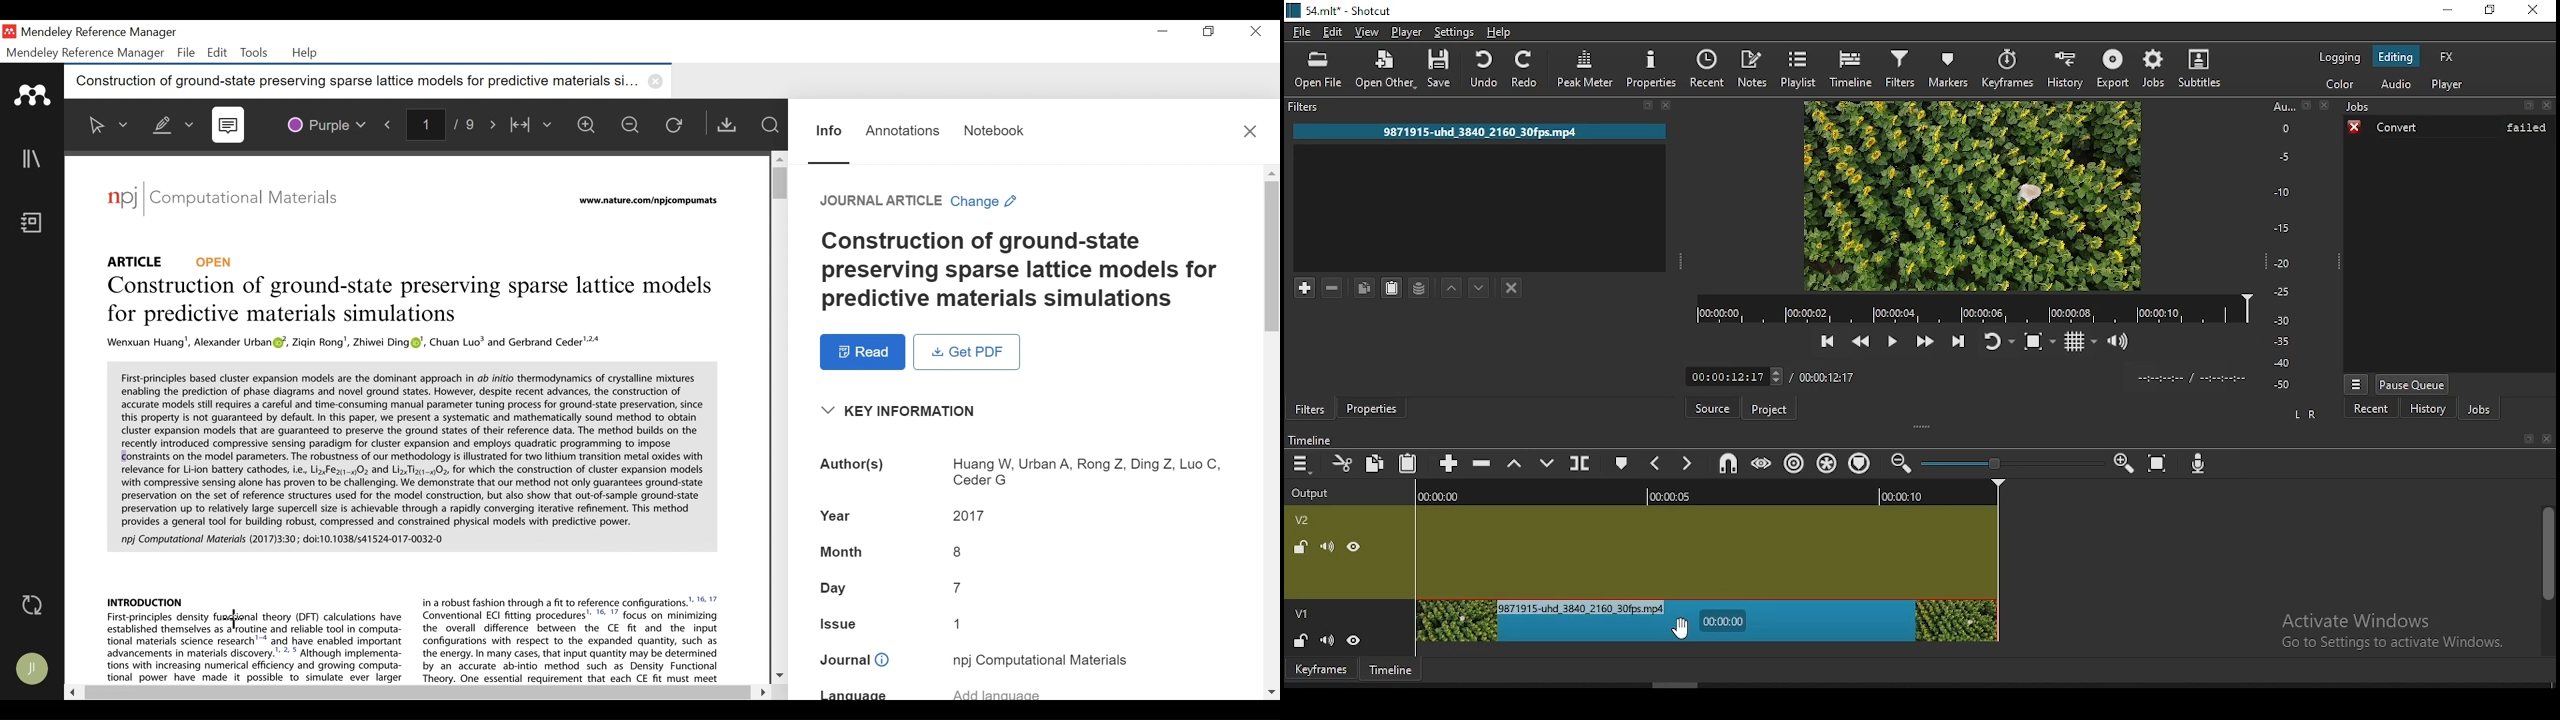 The width and height of the screenshot is (2576, 728). I want to click on player, so click(2448, 83).